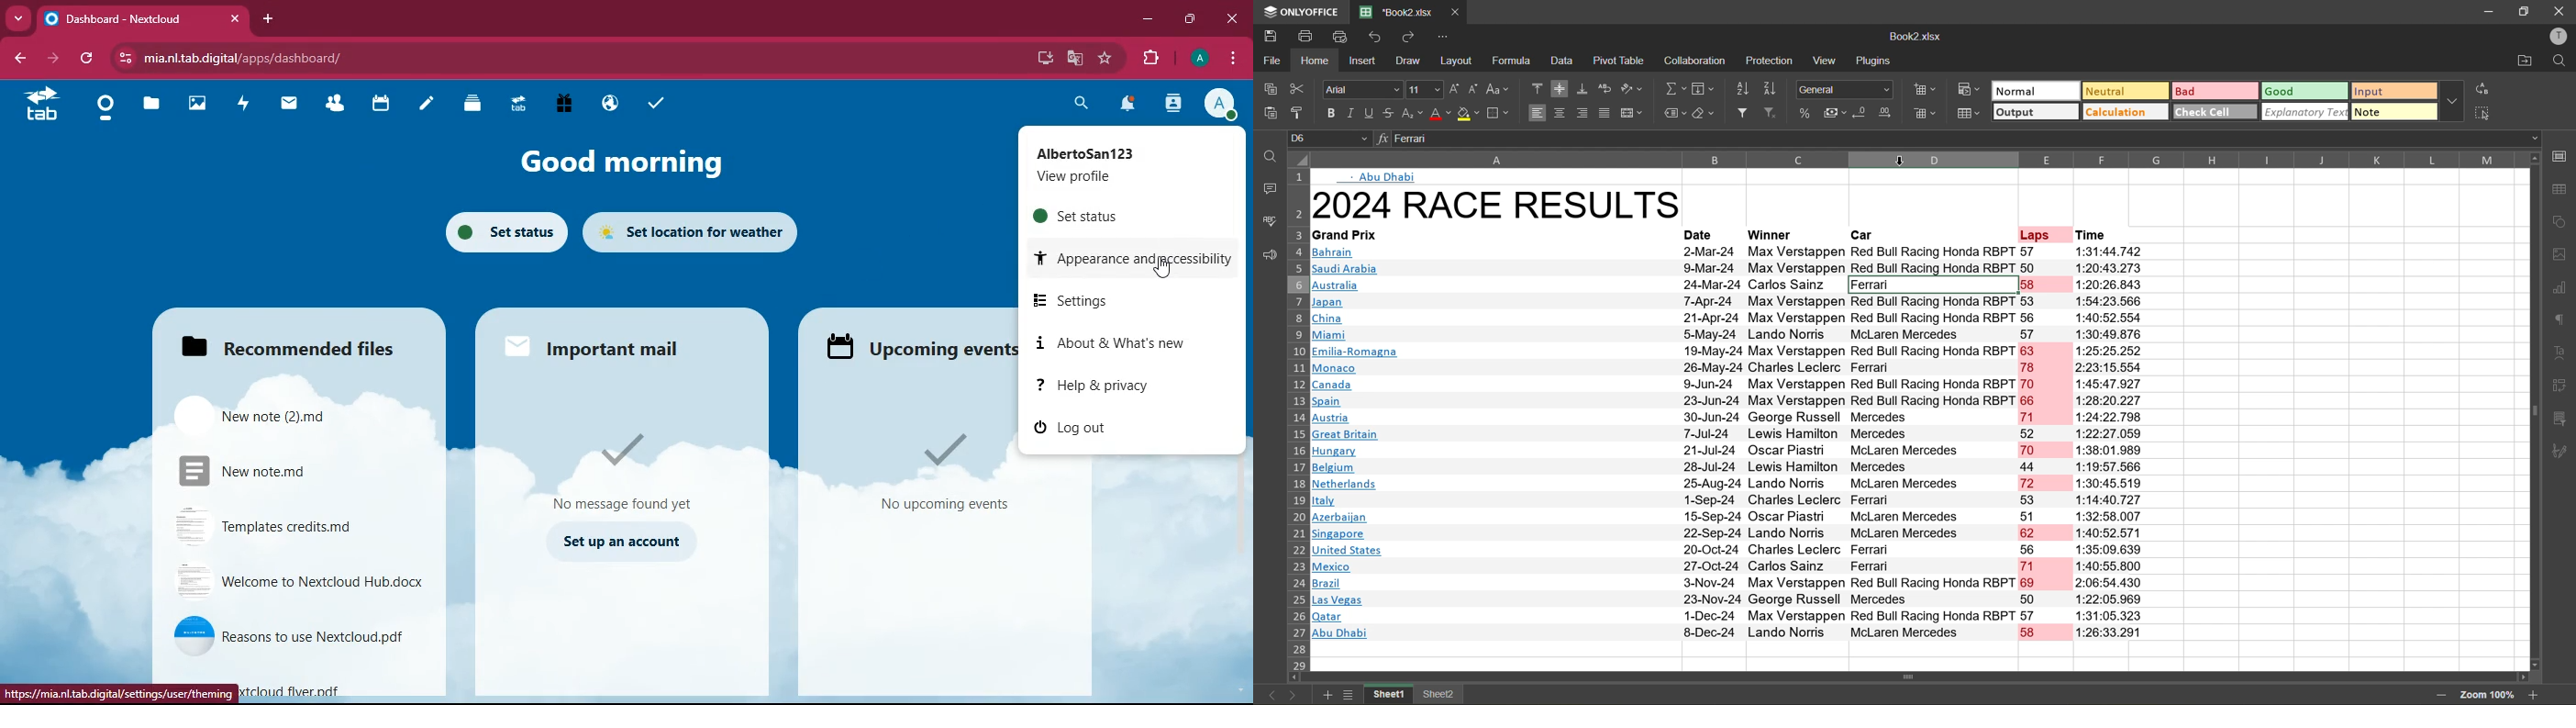 Image resolution: width=2576 pixels, height=728 pixels. Describe the element at coordinates (601, 345) in the screenshot. I see `mail` at that location.